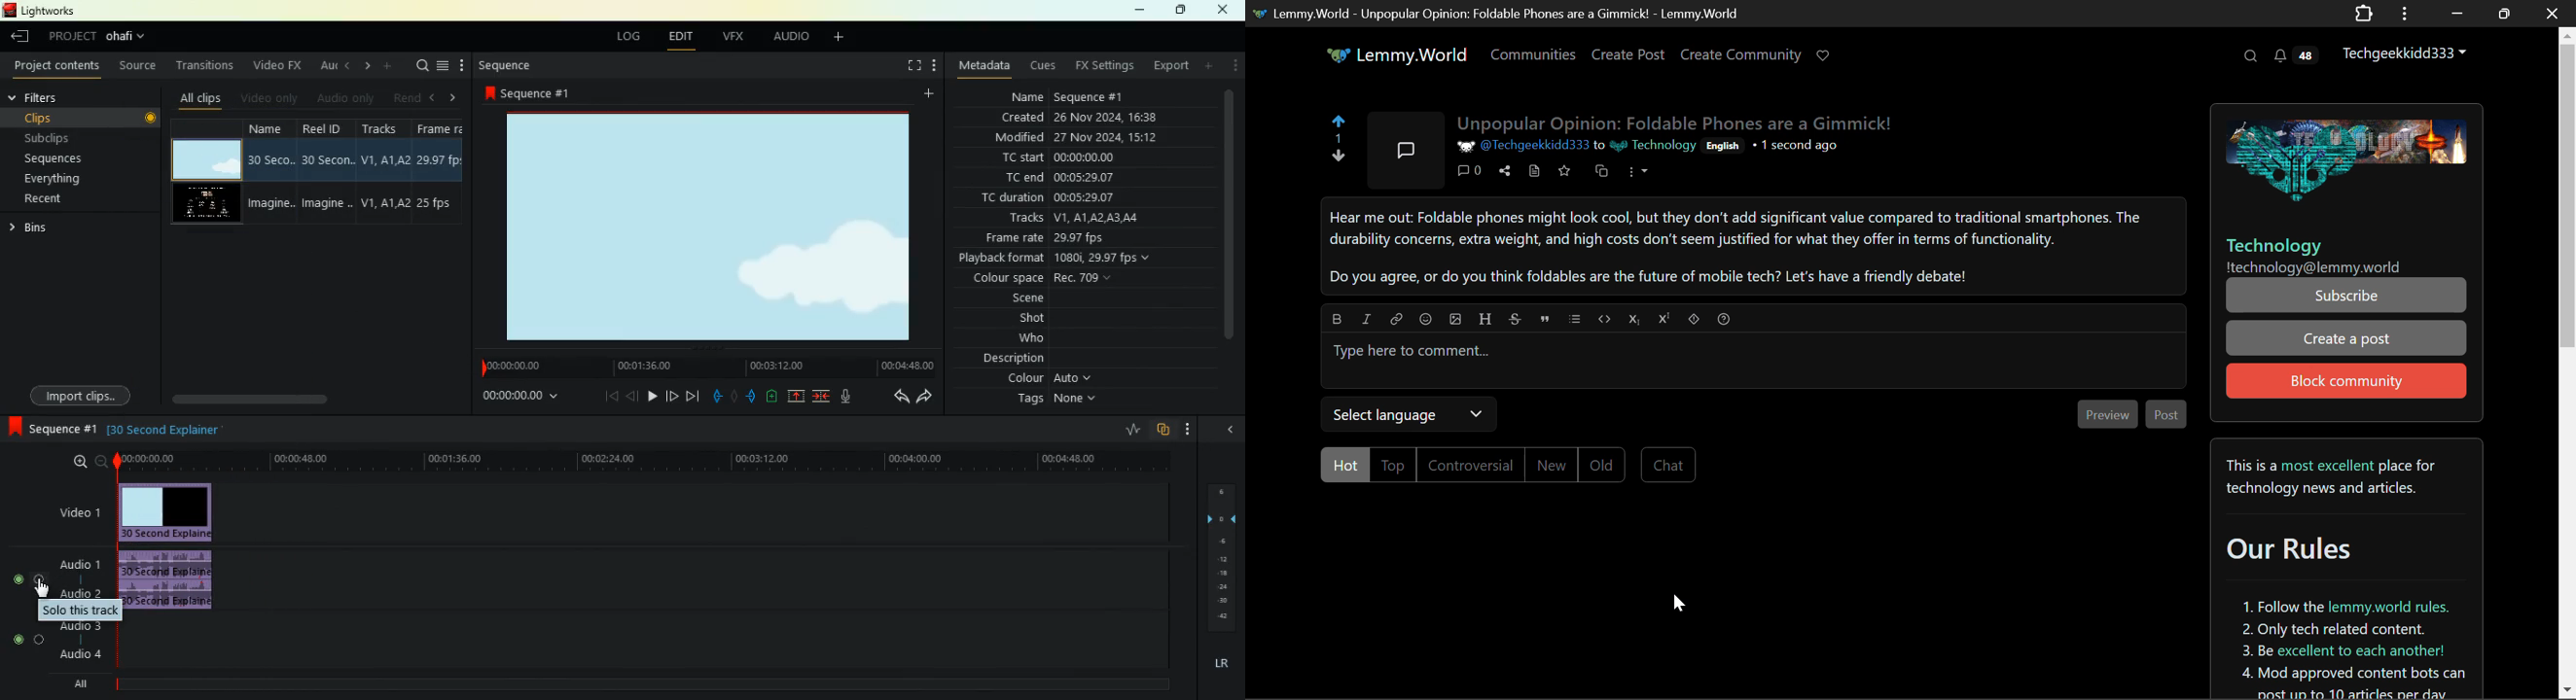  What do you see at coordinates (1072, 138) in the screenshot?
I see `modified` at bounding box center [1072, 138].